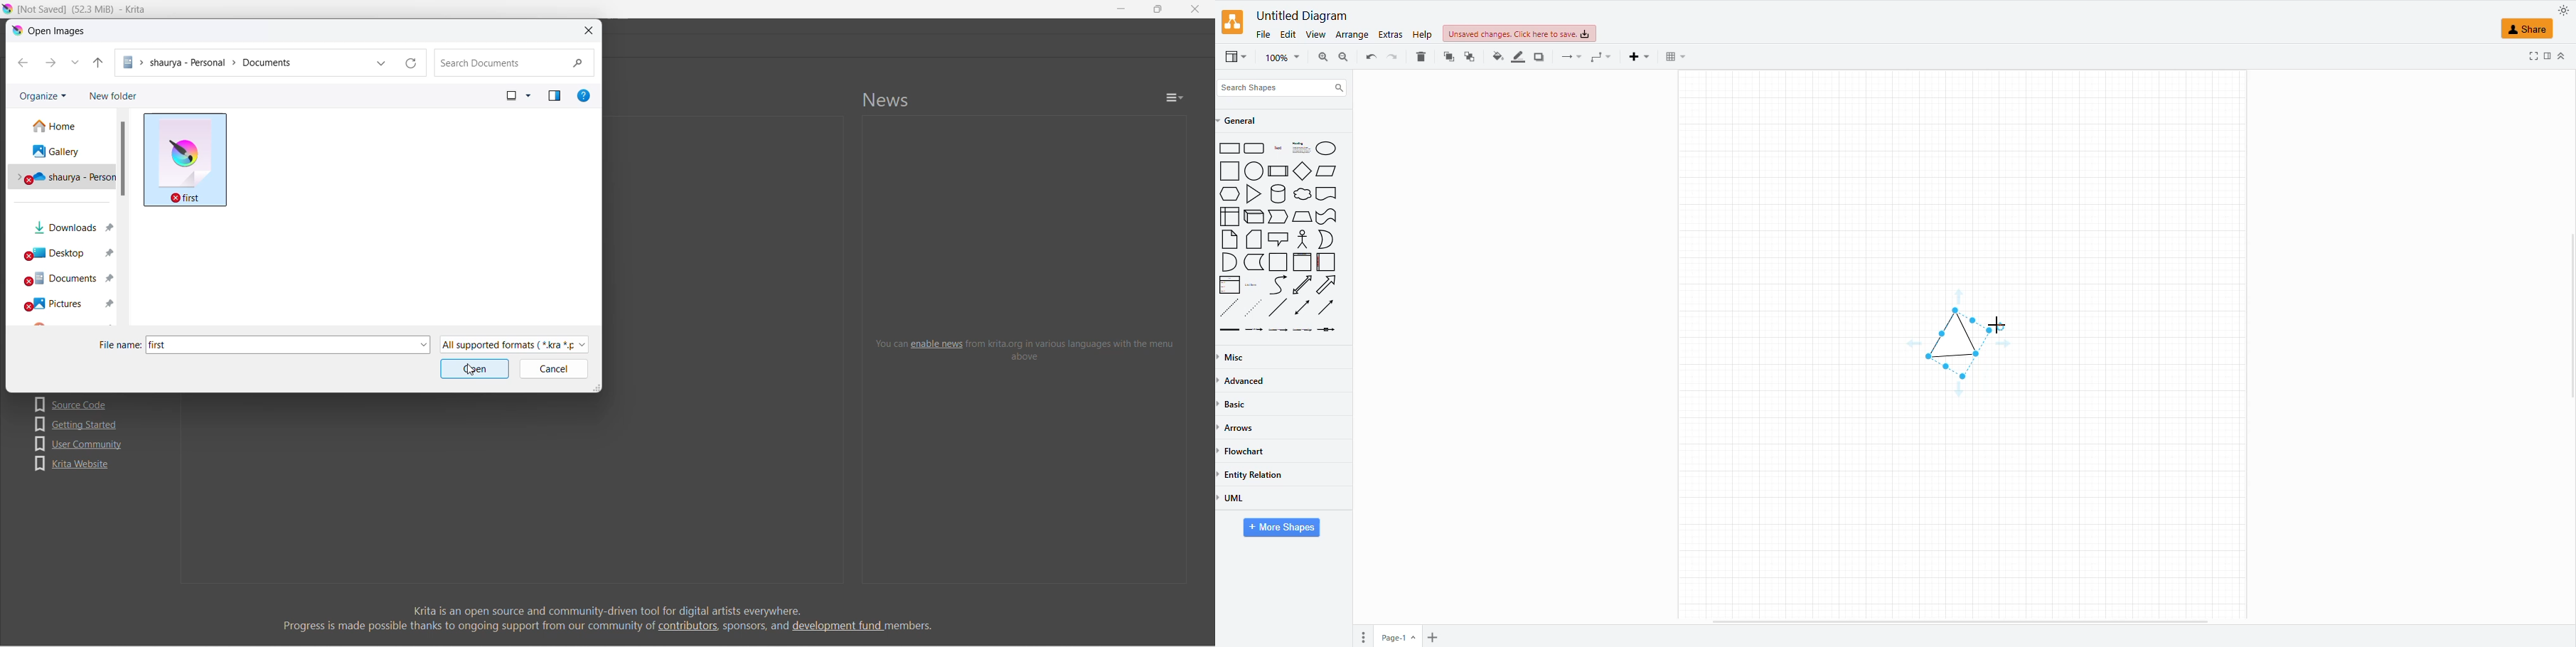 The height and width of the screenshot is (672, 2576). I want to click on Line, so click(1279, 307).